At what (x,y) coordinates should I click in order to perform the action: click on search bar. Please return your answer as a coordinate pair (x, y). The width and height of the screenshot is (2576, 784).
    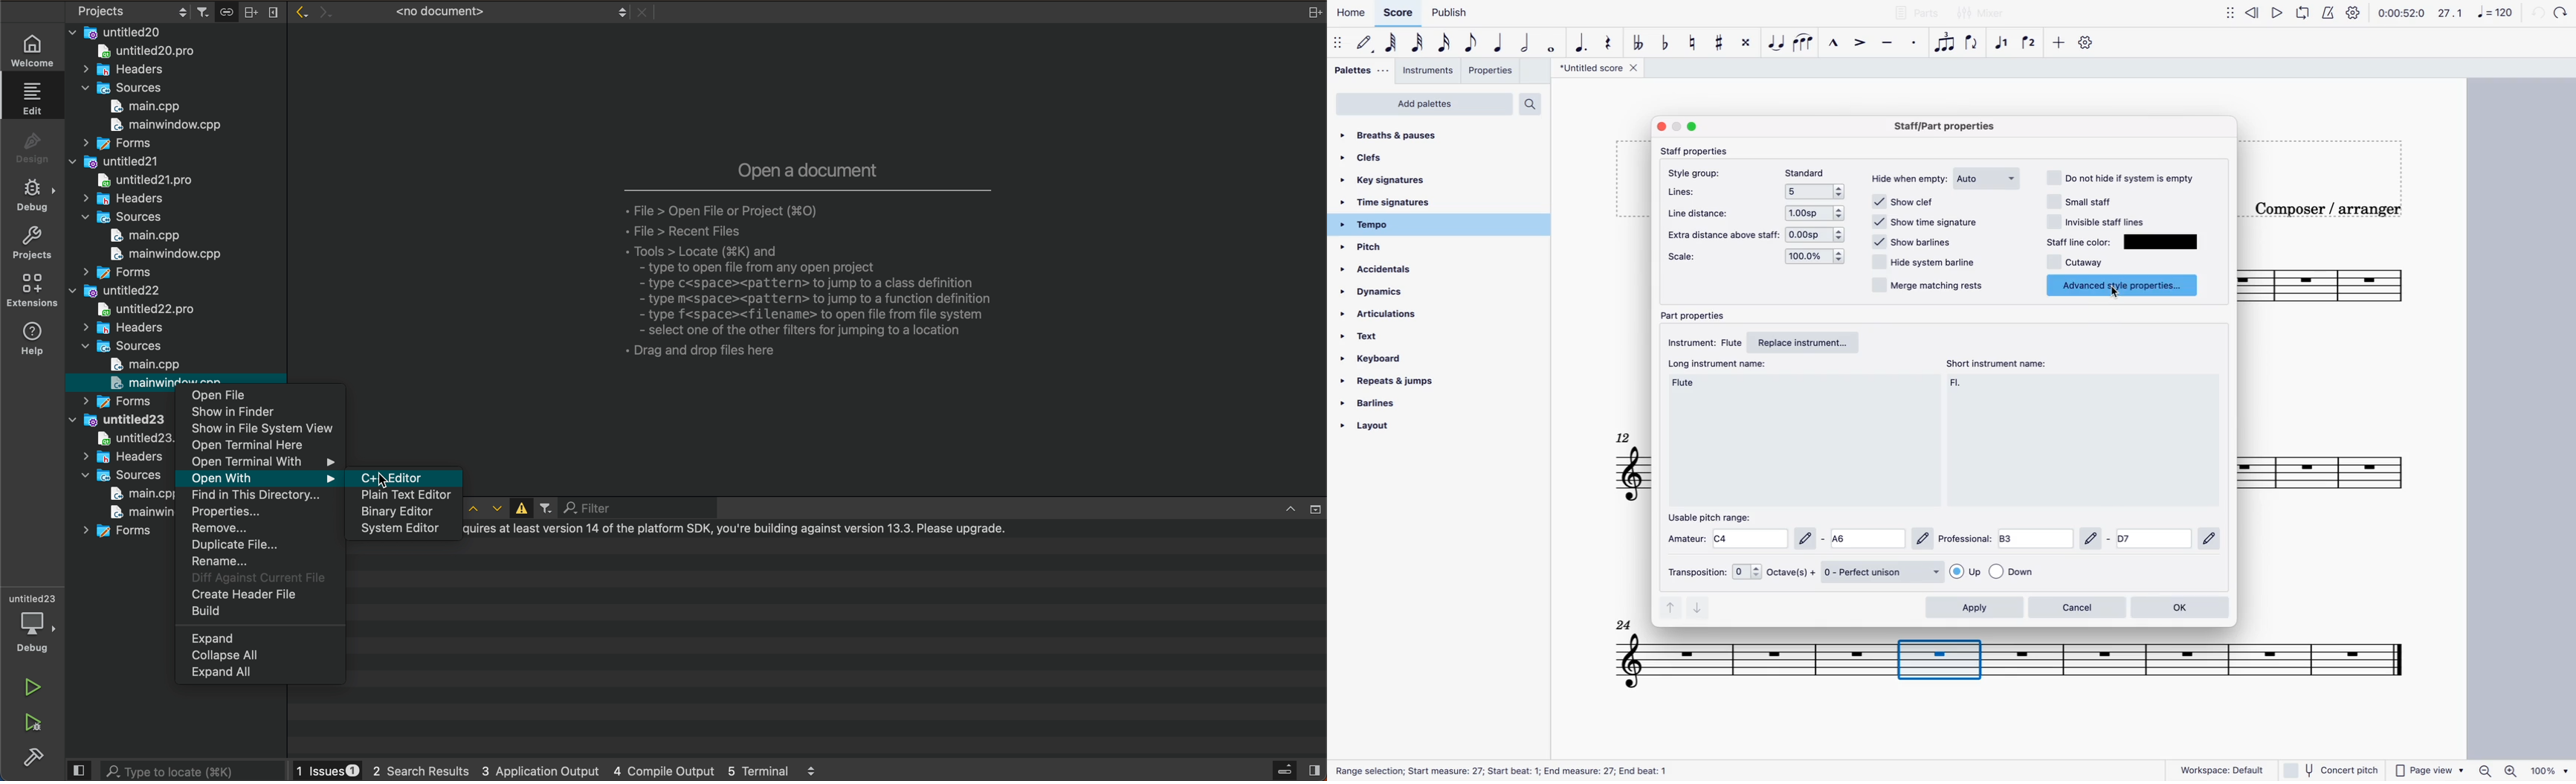
    Looking at the image, I should click on (193, 770).